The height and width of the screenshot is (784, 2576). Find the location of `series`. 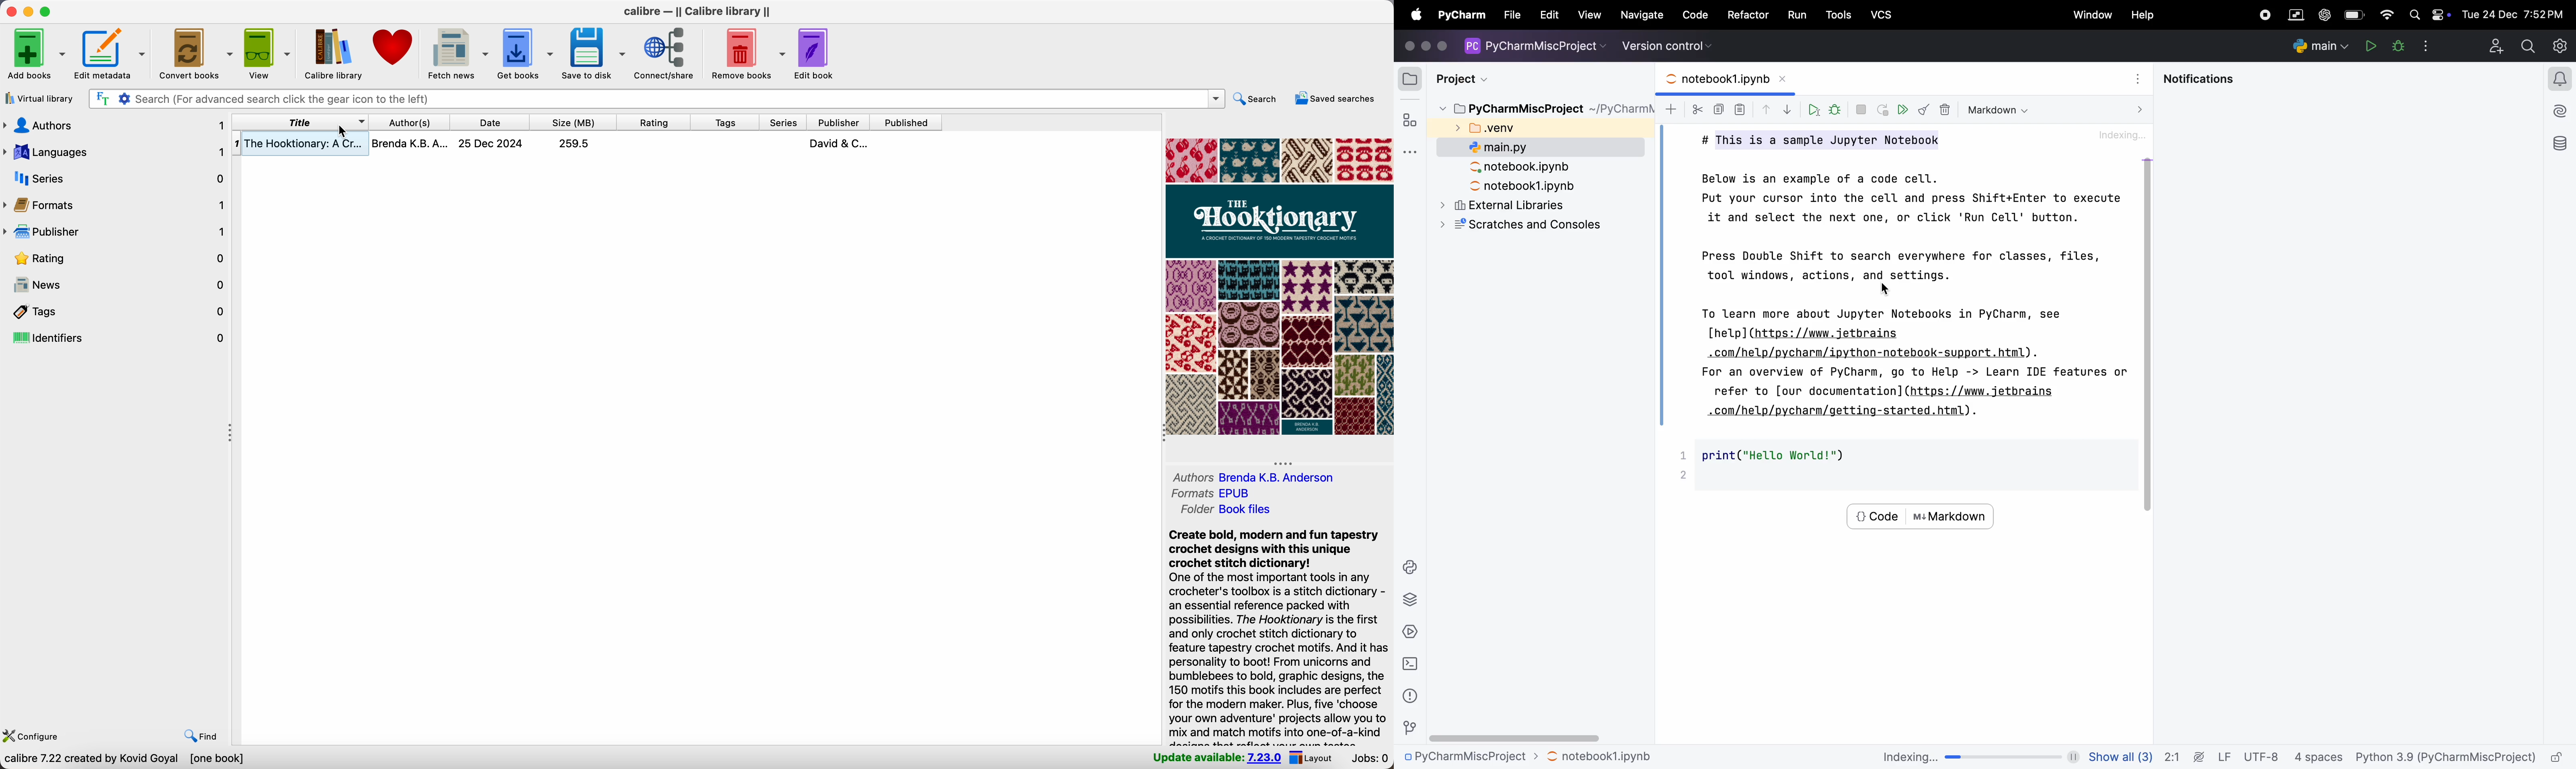

series is located at coordinates (782, 122).